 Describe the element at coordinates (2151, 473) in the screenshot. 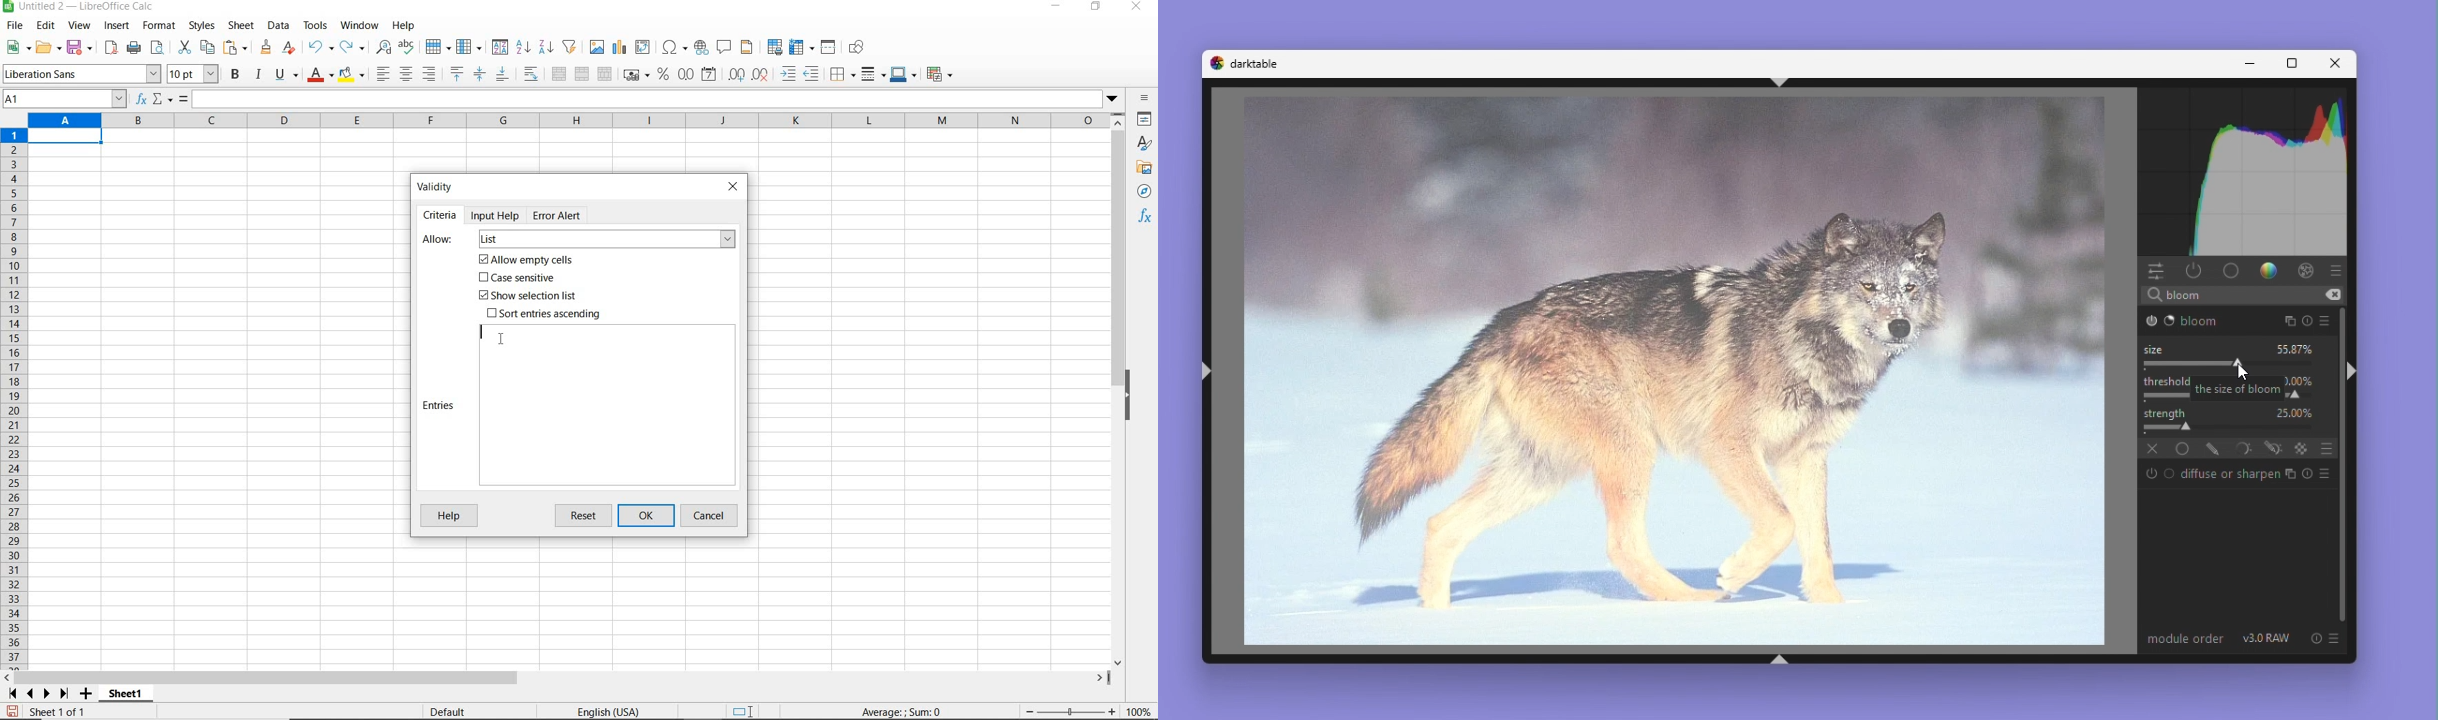

I see `enable/disable module` at that location.